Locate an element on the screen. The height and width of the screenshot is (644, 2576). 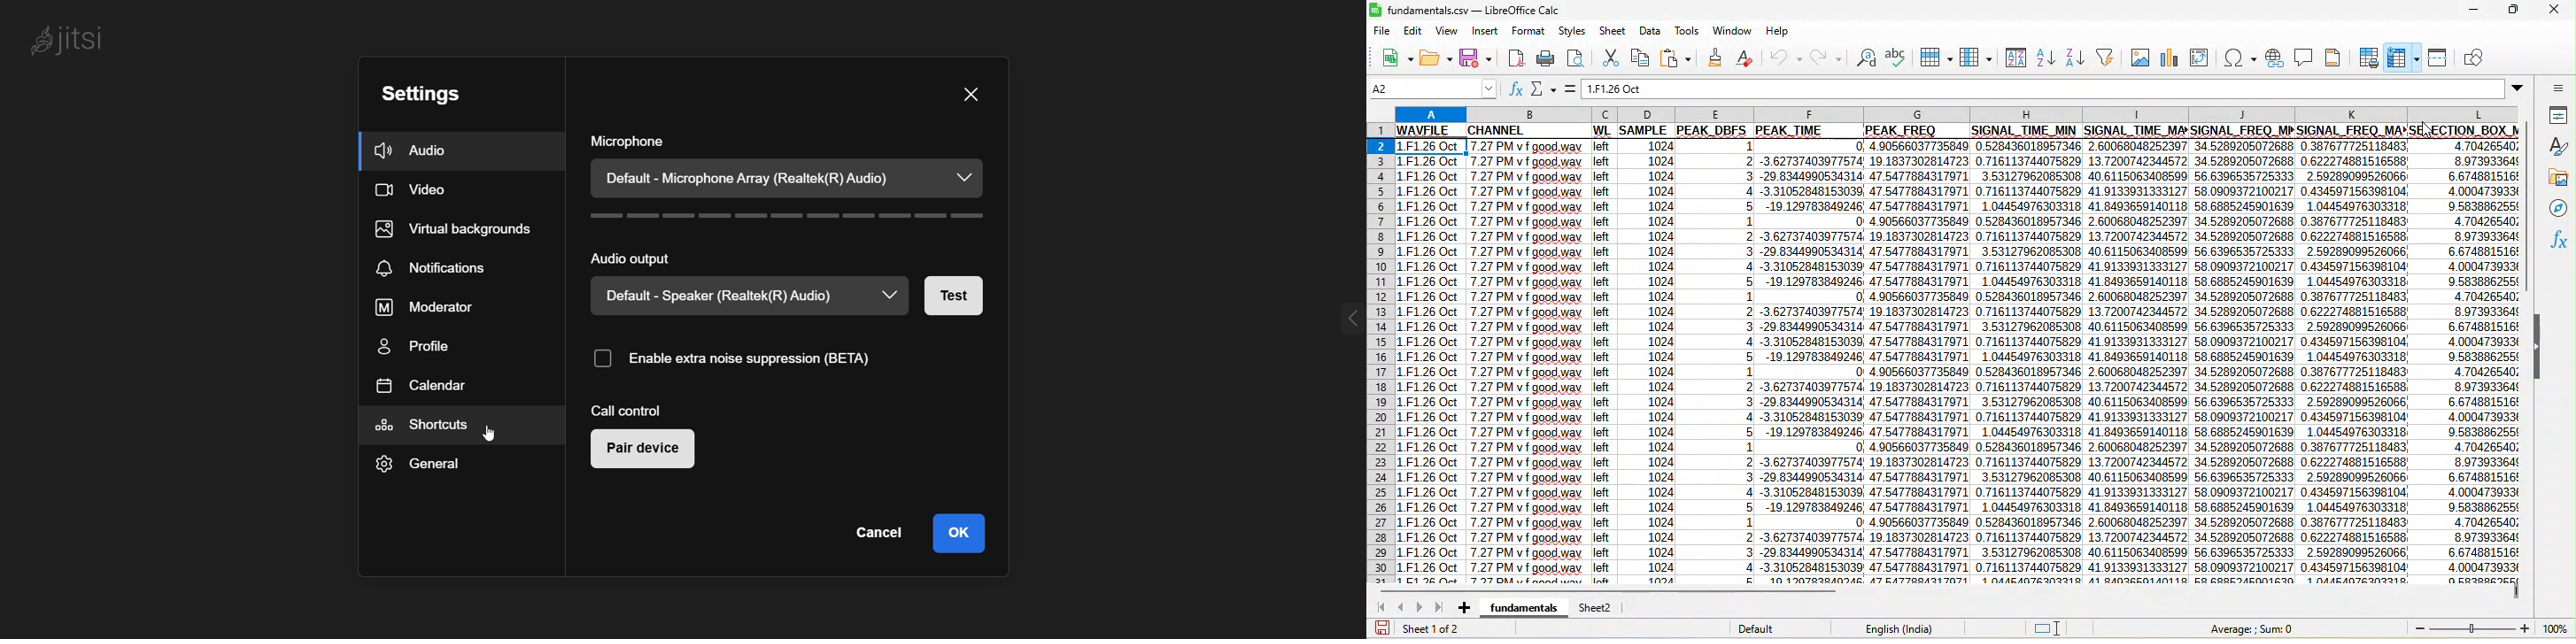
previous sheet is located at coordinates (1403, 605).